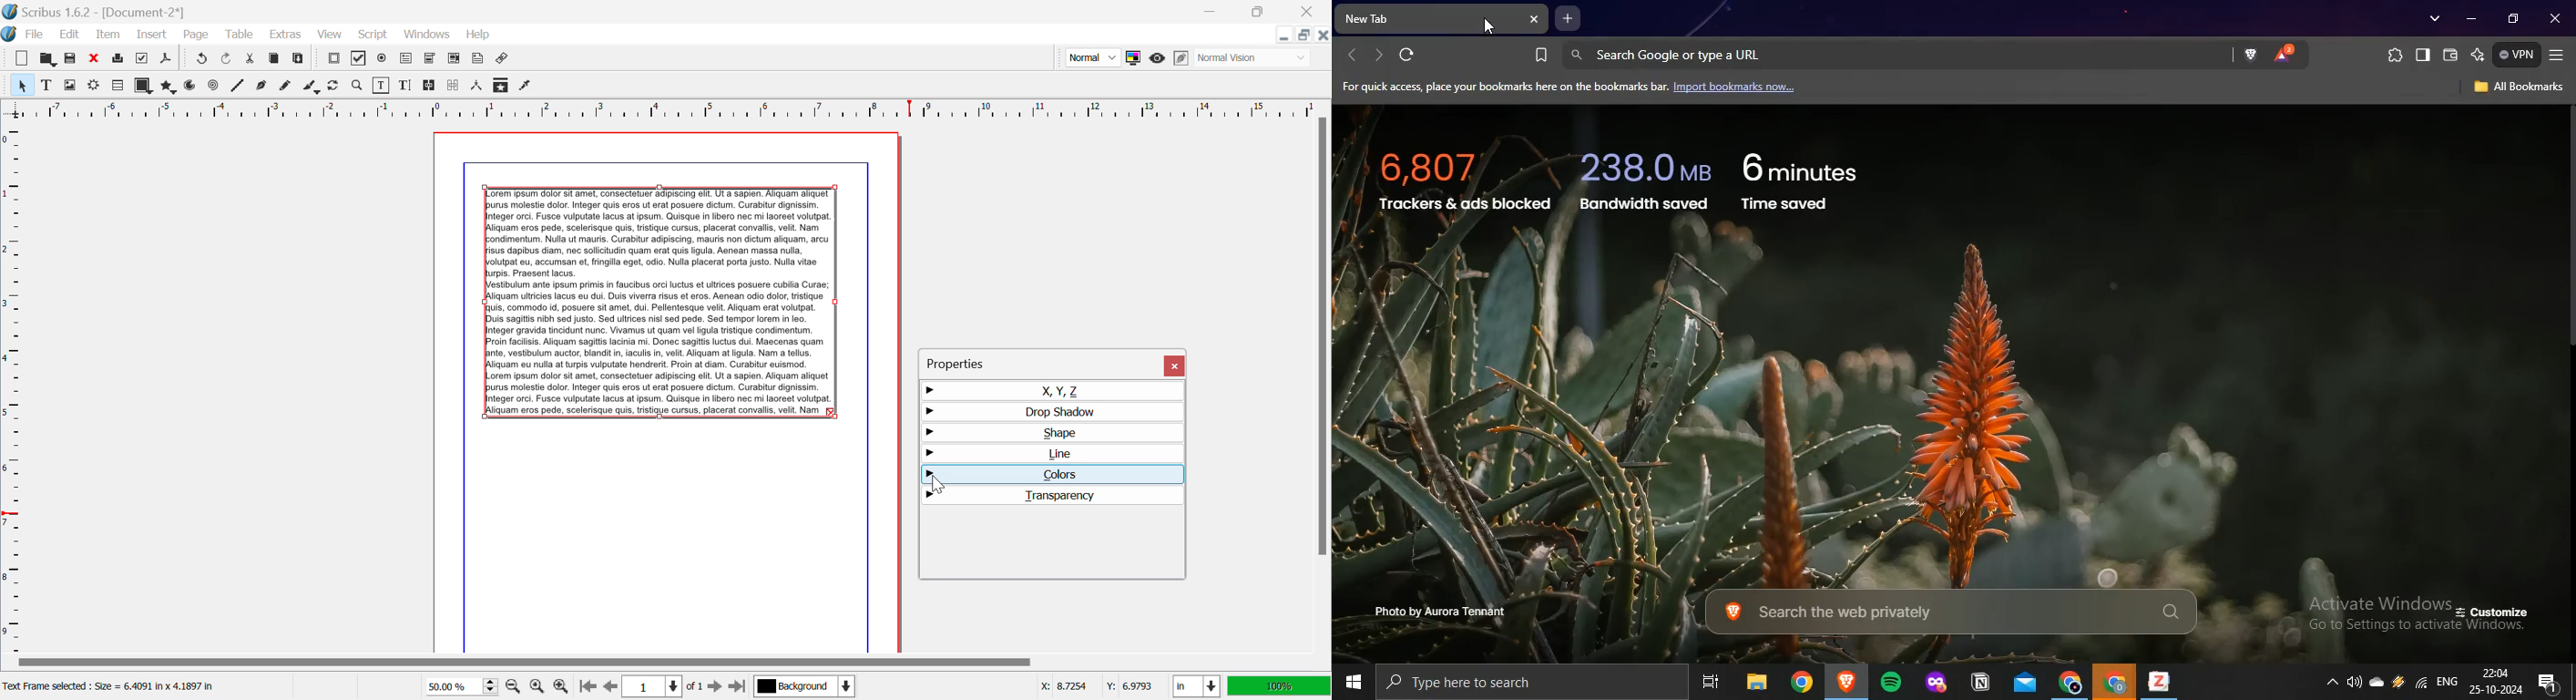  Describe the element at coordinates (275, 61) in the screenshot. I see `Copy` at that location.